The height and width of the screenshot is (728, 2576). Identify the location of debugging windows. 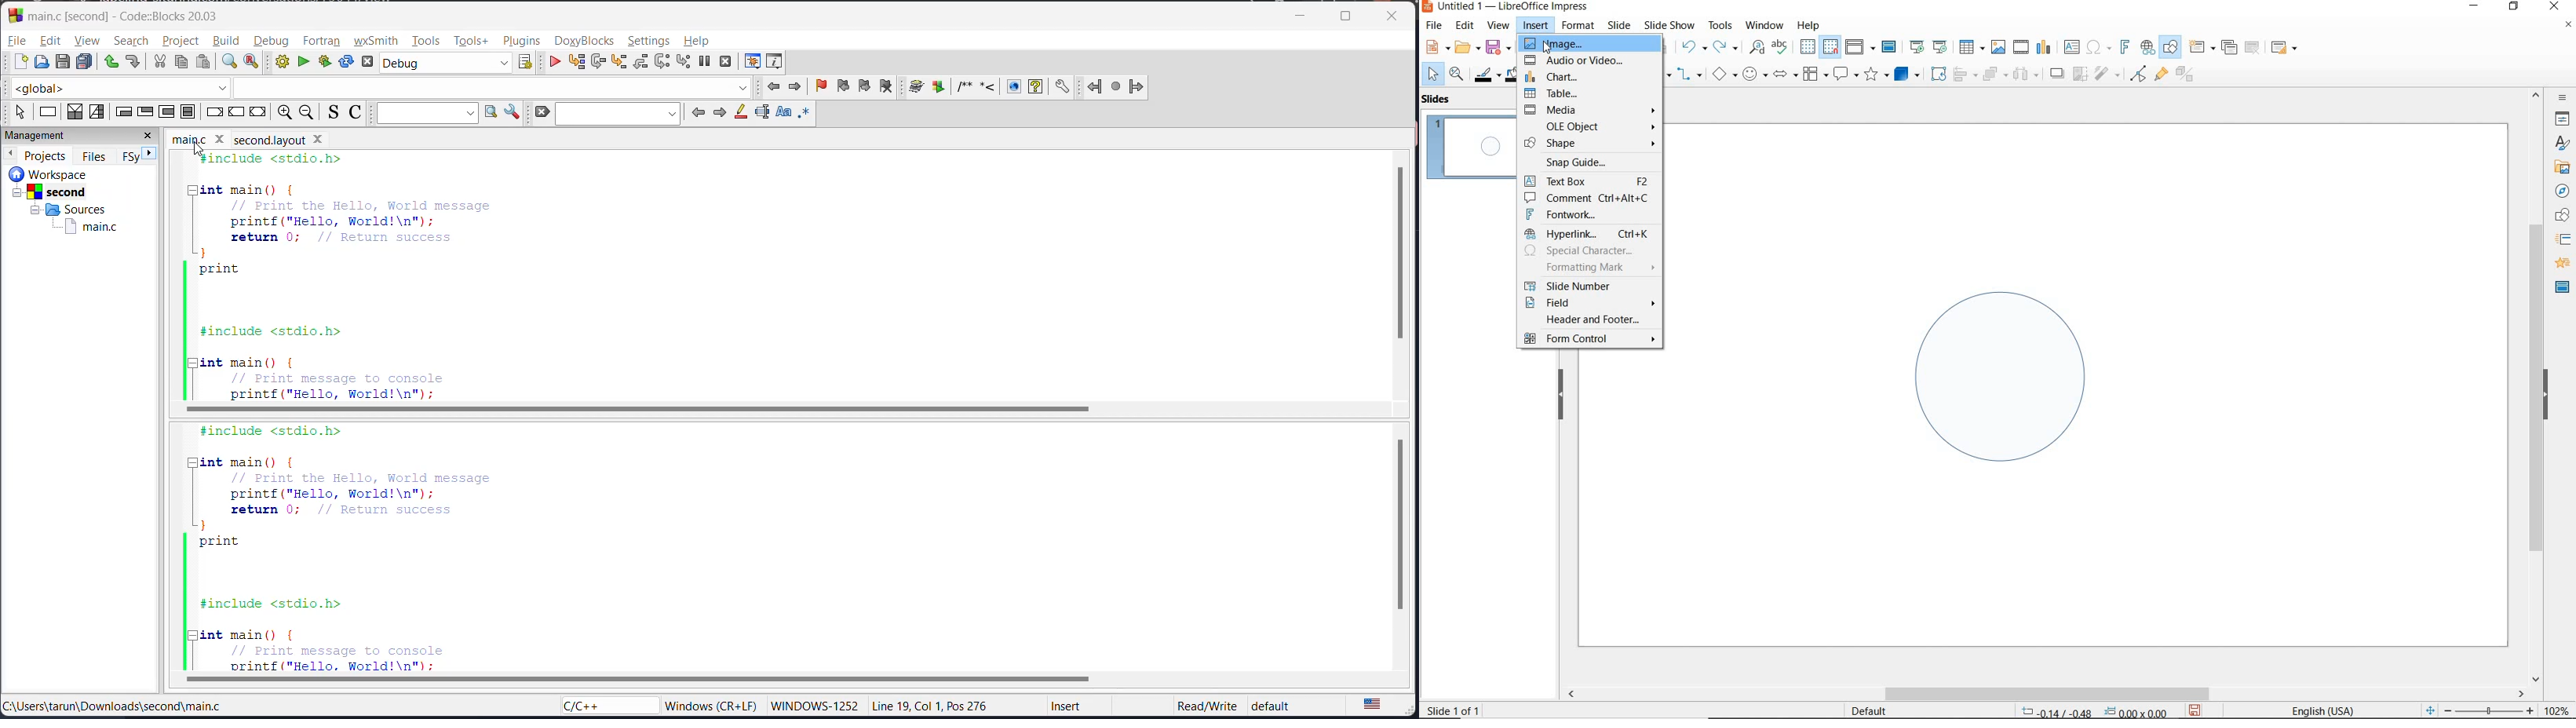
(755, 60).